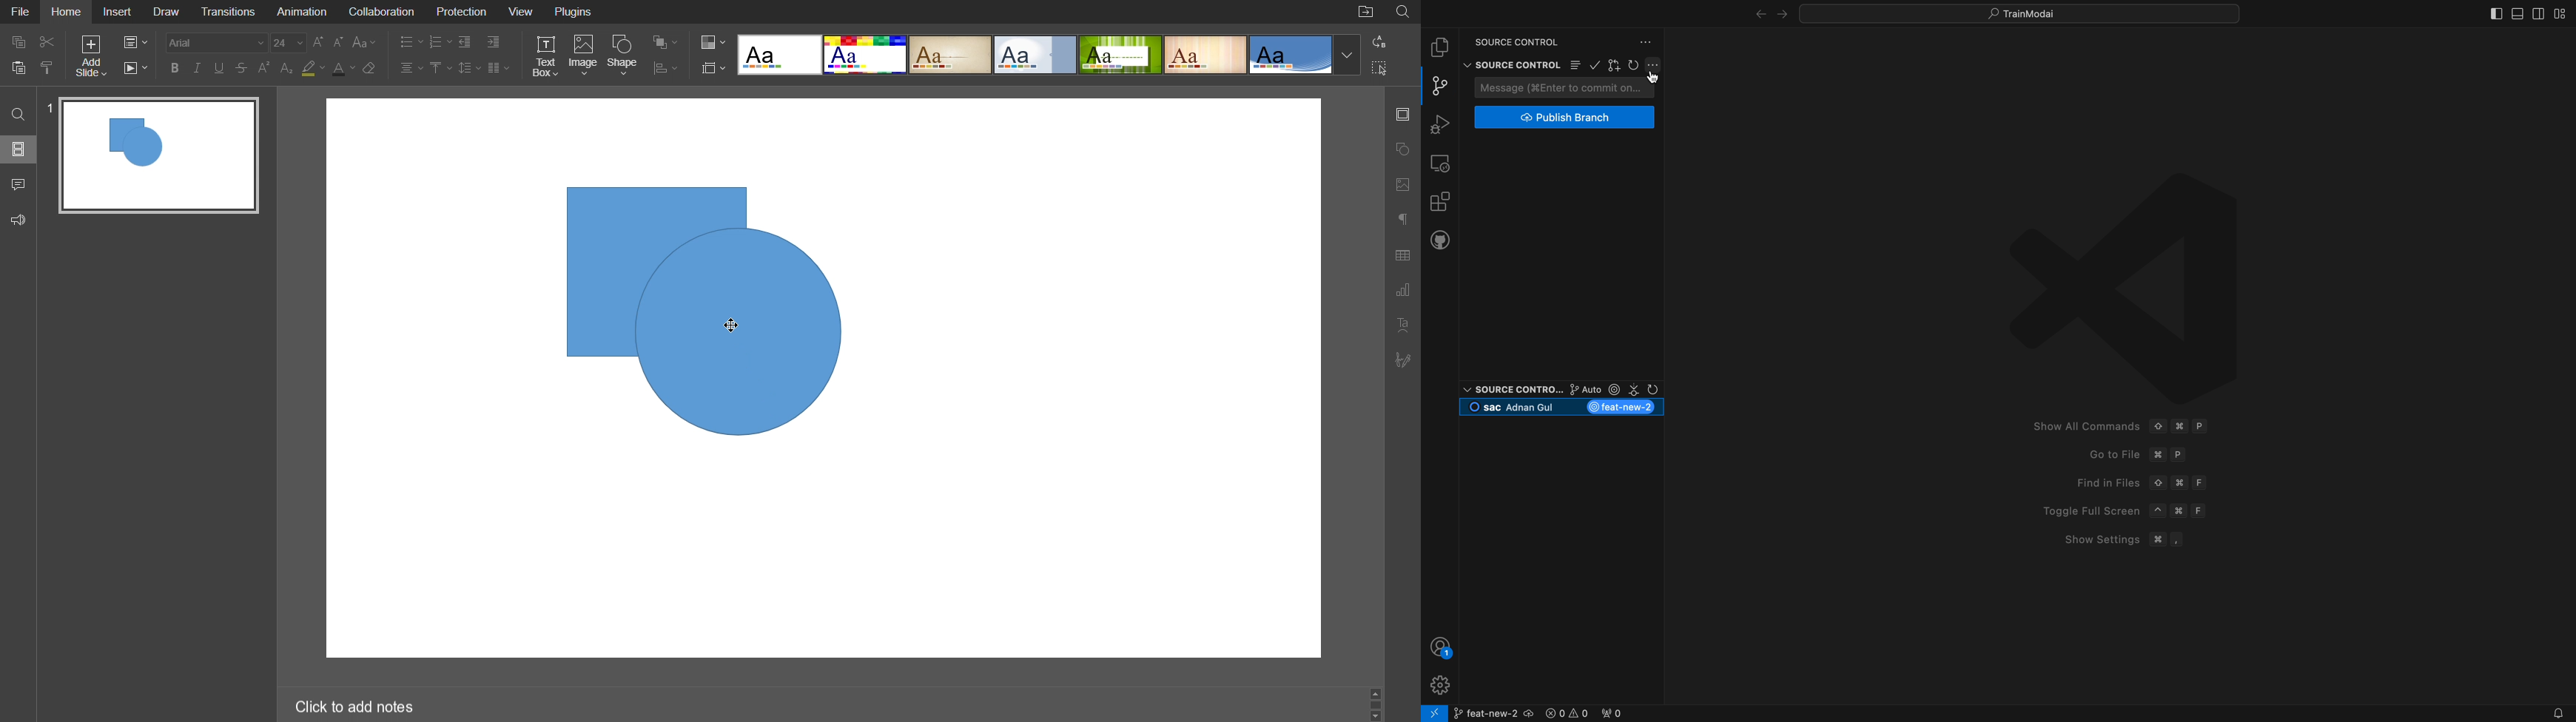 The height and width of the screenshot is (728, 2576). Describe the element at coordinates (2183, 512) in the screenshot. I see `Command` at that location.